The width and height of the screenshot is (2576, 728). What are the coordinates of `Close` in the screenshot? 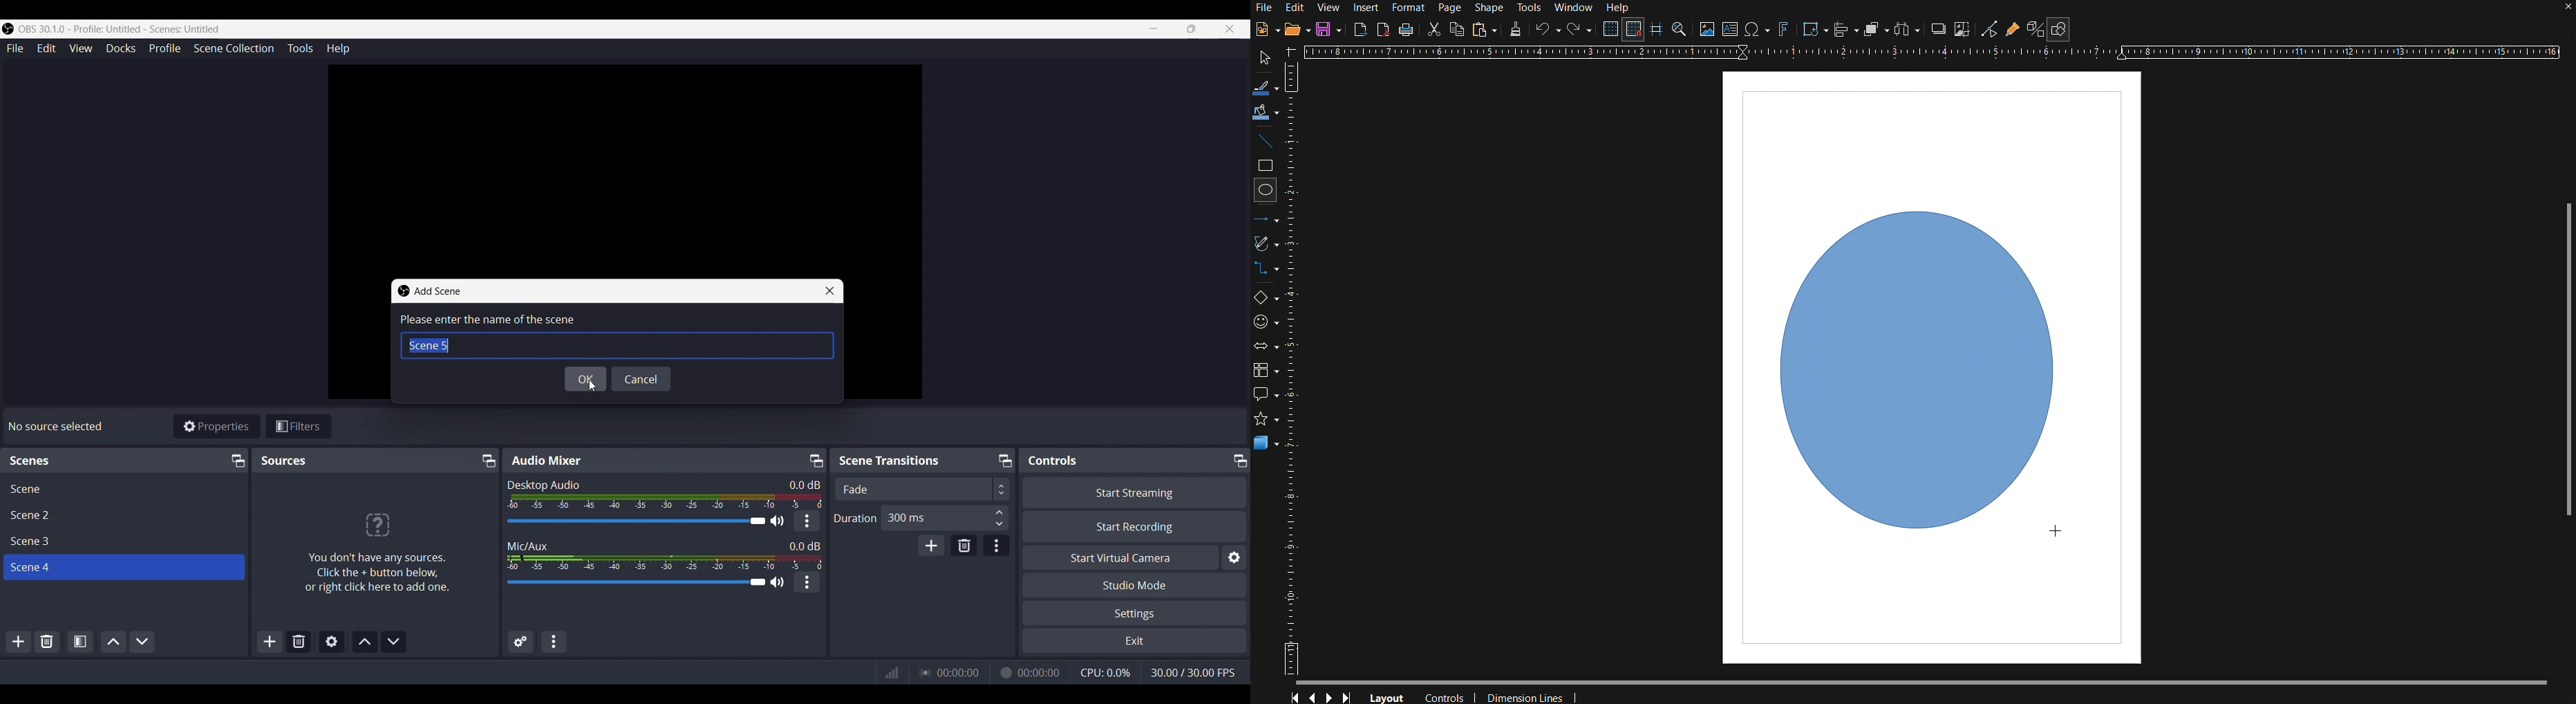 It's located at (1233, 29).